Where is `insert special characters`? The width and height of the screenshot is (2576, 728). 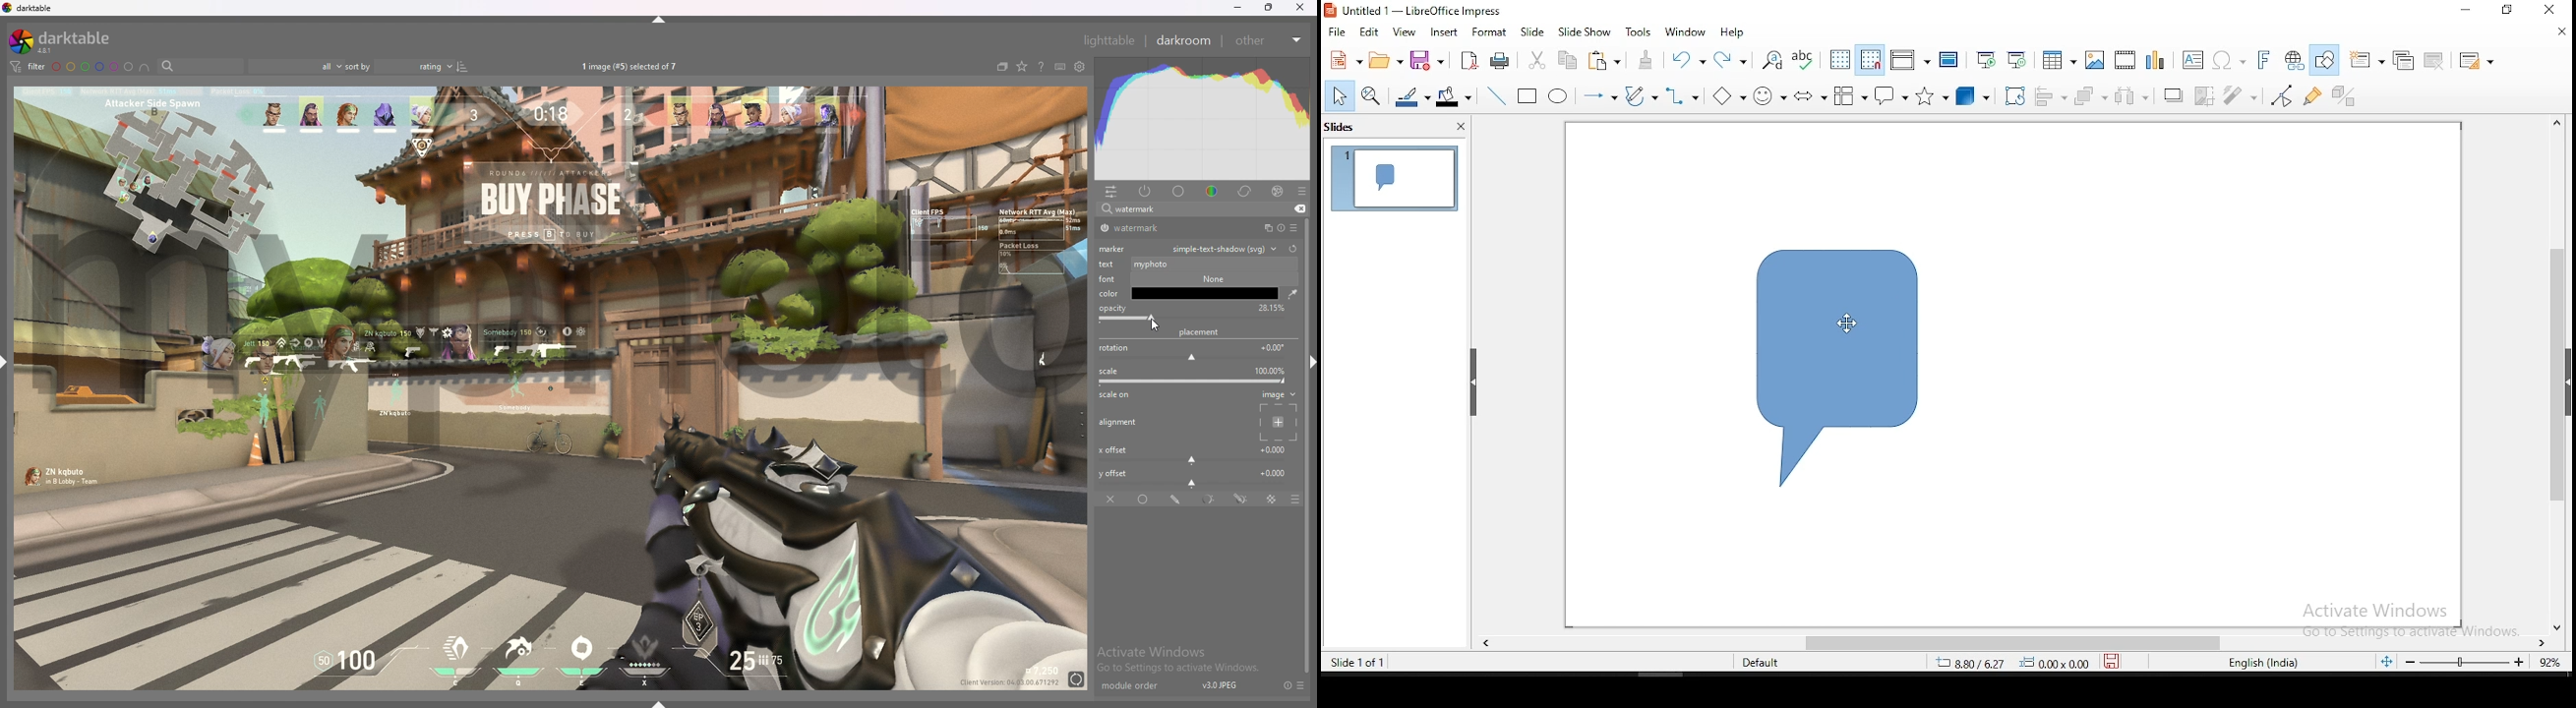 insert special characters is located at coordinates (2229, 59).